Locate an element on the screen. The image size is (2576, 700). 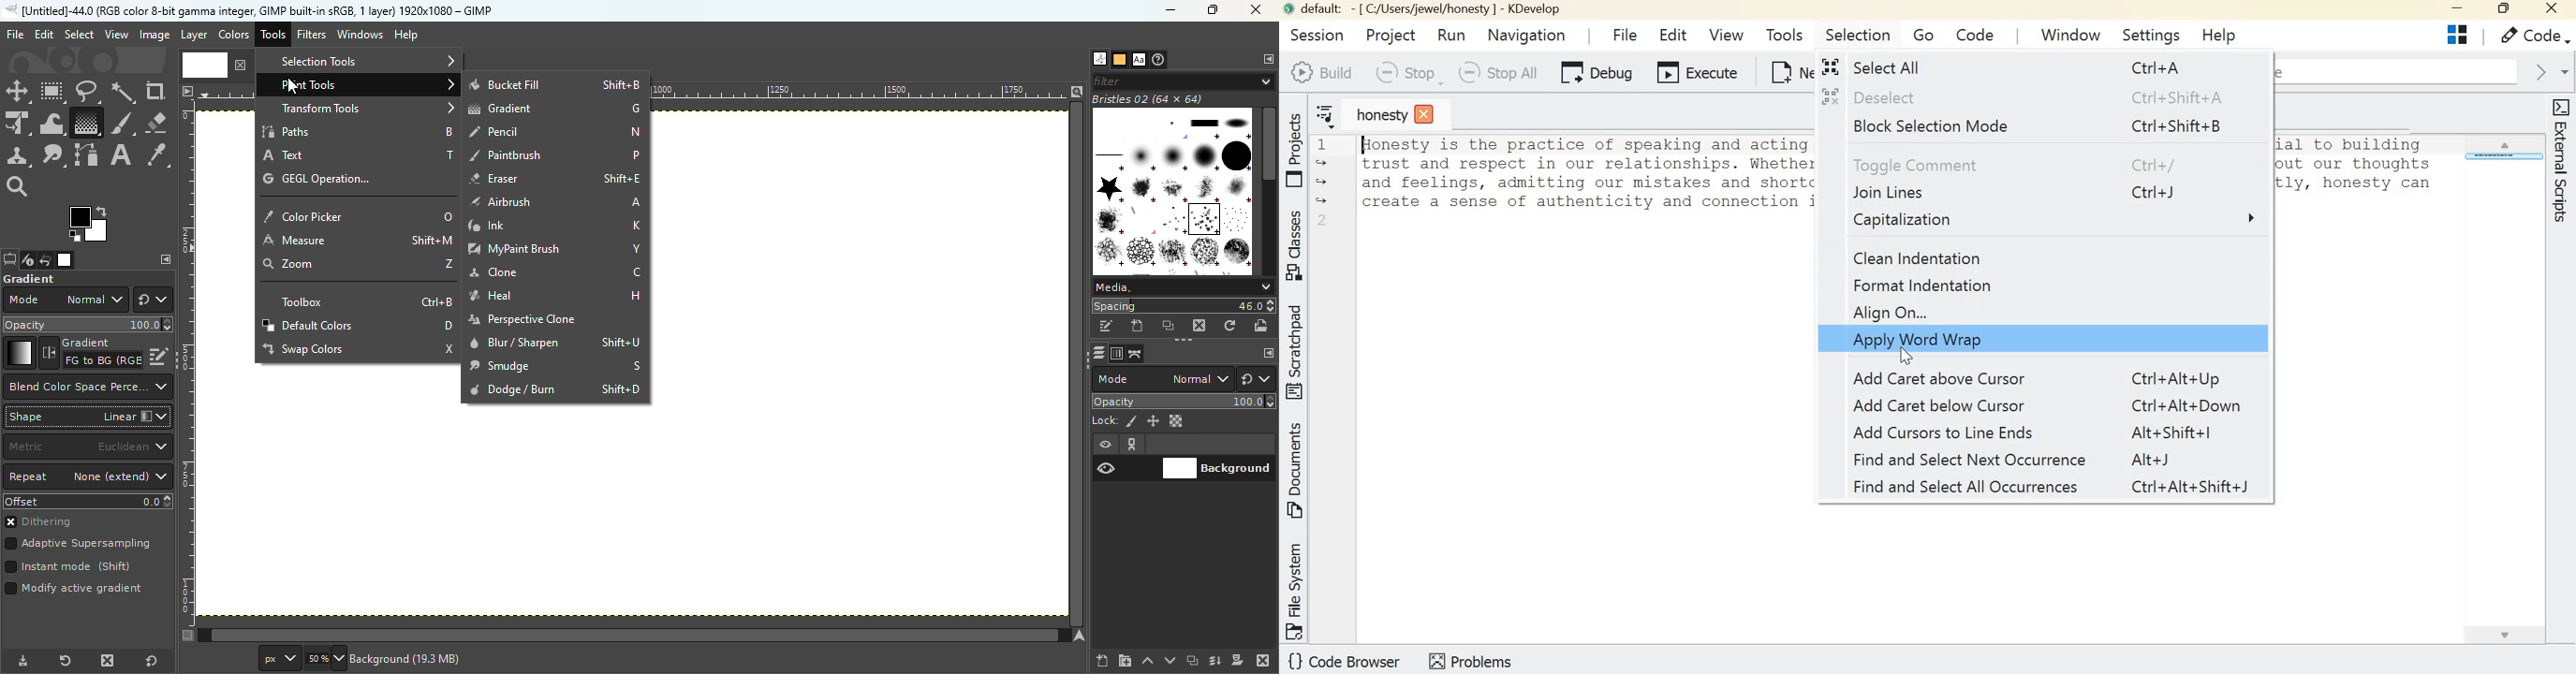
Select is located at coordinates (79, 34).